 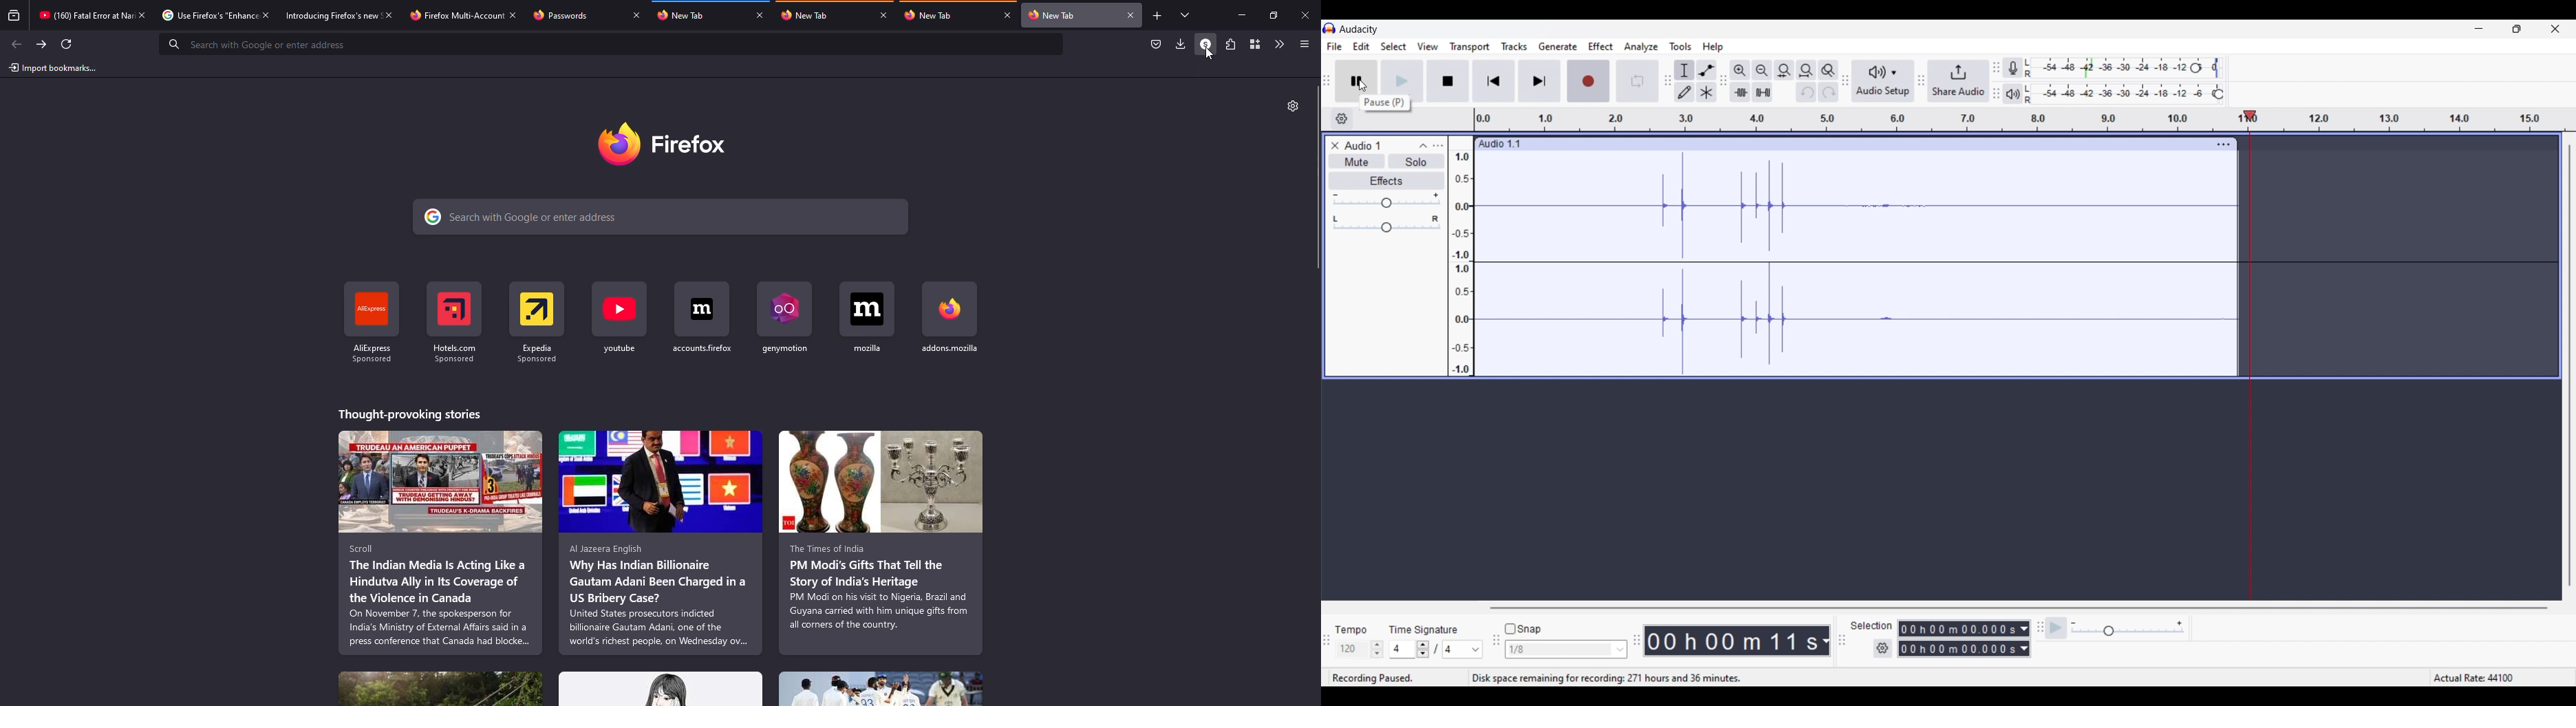 What do you see at coordinates (1207, 43) in the screenshot?
I see `profile` at bounding box center [1207, 43].